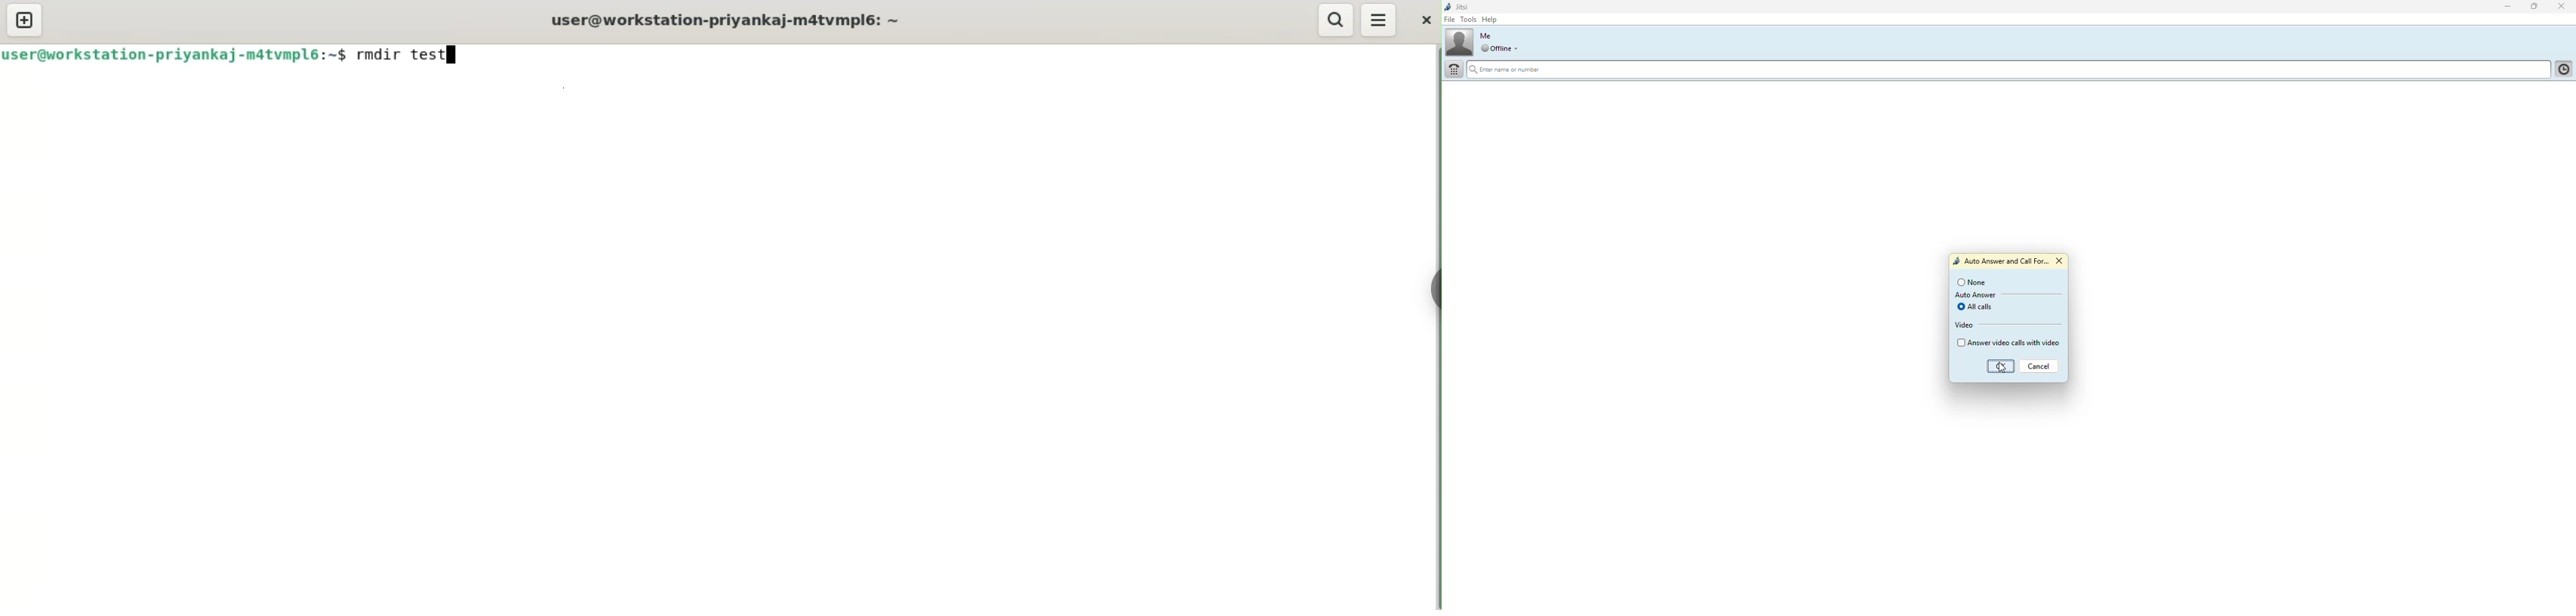  I want to click on me, so click(1486, 35).